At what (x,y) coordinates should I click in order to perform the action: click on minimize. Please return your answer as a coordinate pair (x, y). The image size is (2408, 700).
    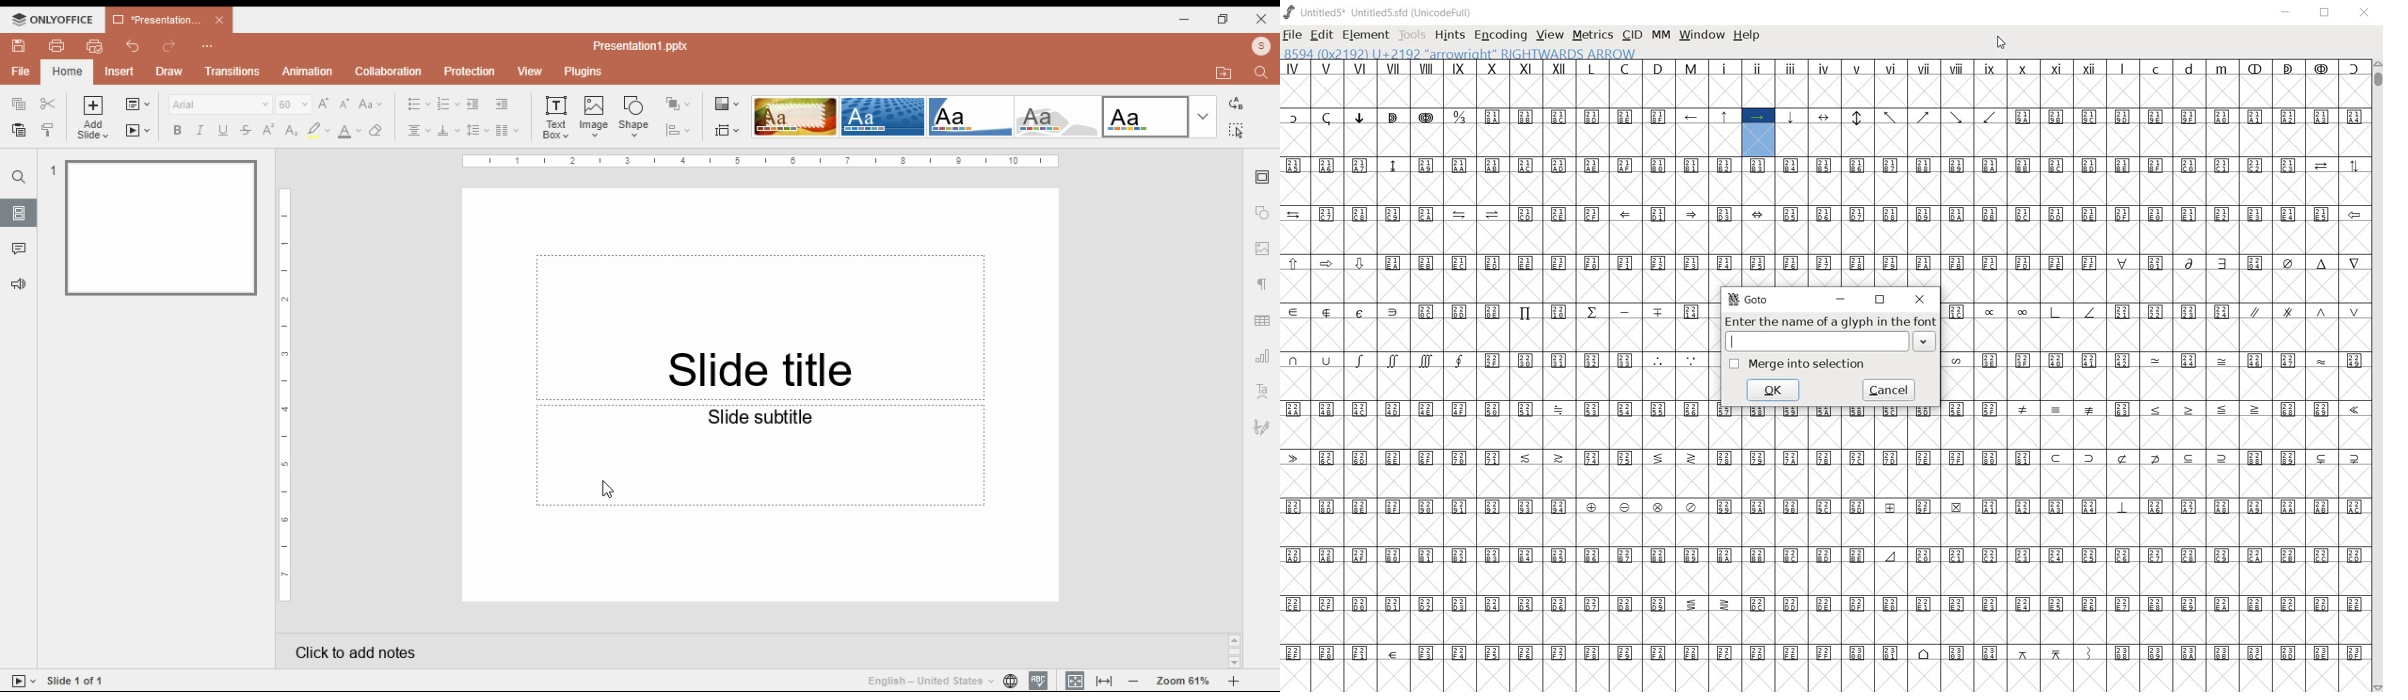
    Looking at the image, I should click on (1185, 18).